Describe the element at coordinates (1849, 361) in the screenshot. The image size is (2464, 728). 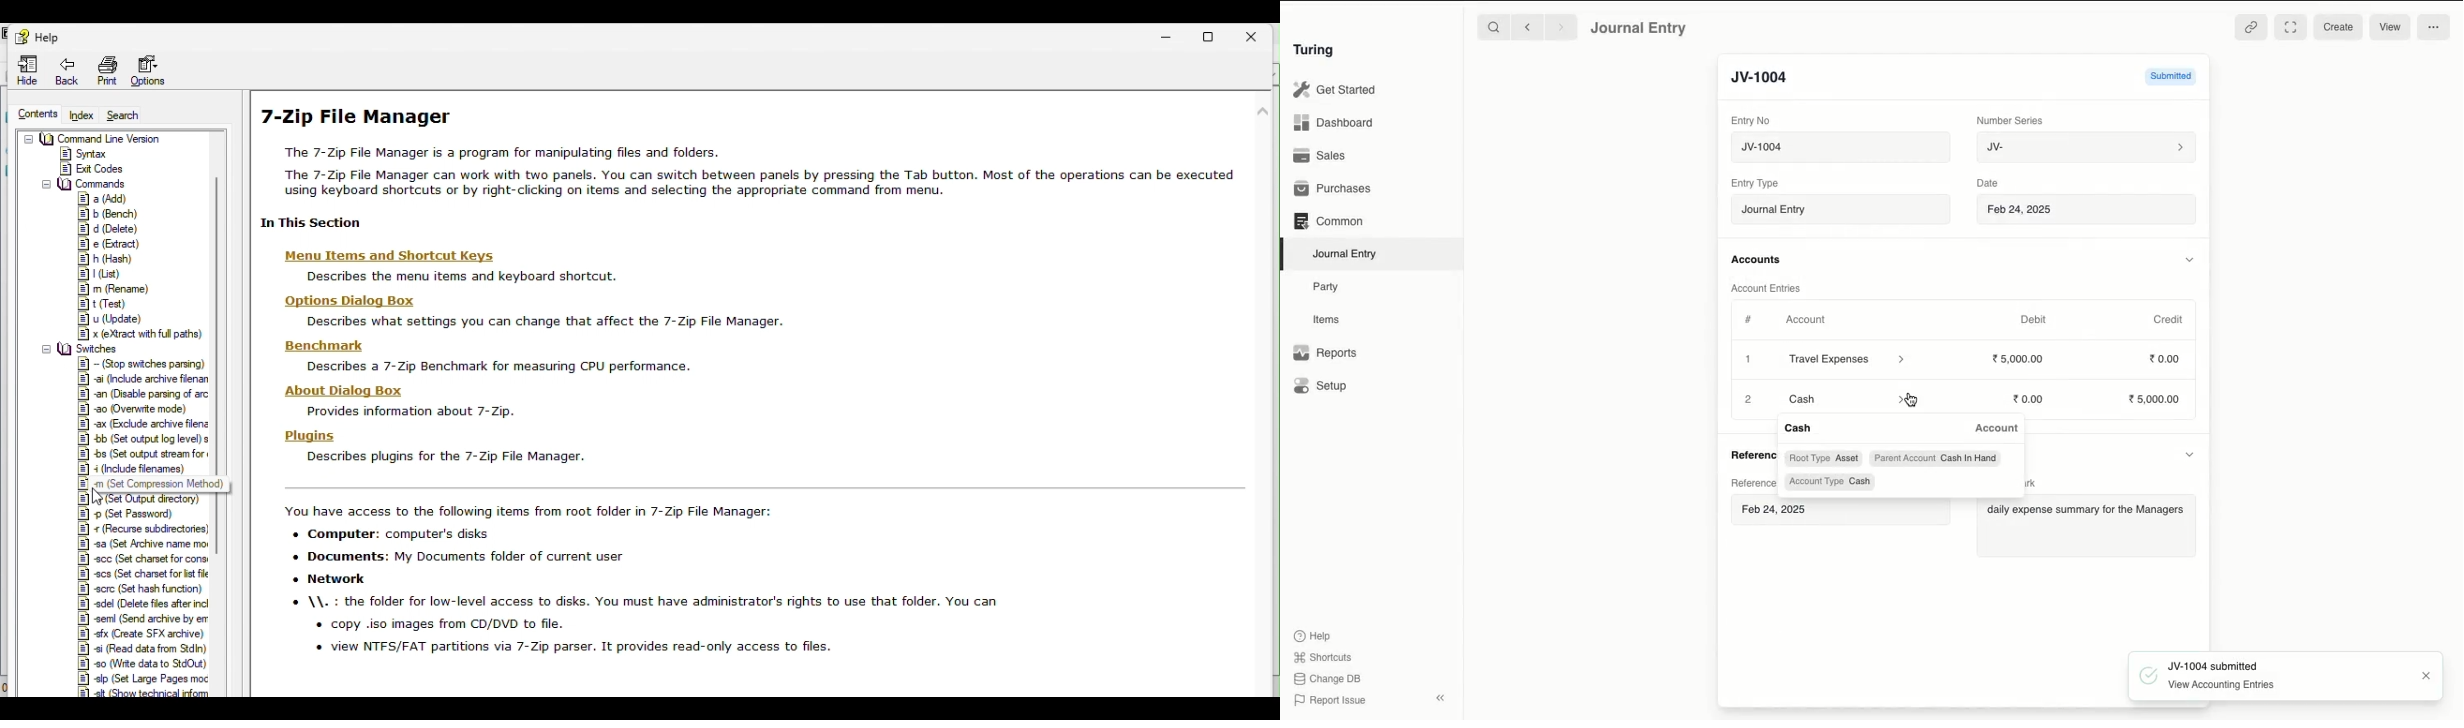
I see `Travel Expenses` at that location.